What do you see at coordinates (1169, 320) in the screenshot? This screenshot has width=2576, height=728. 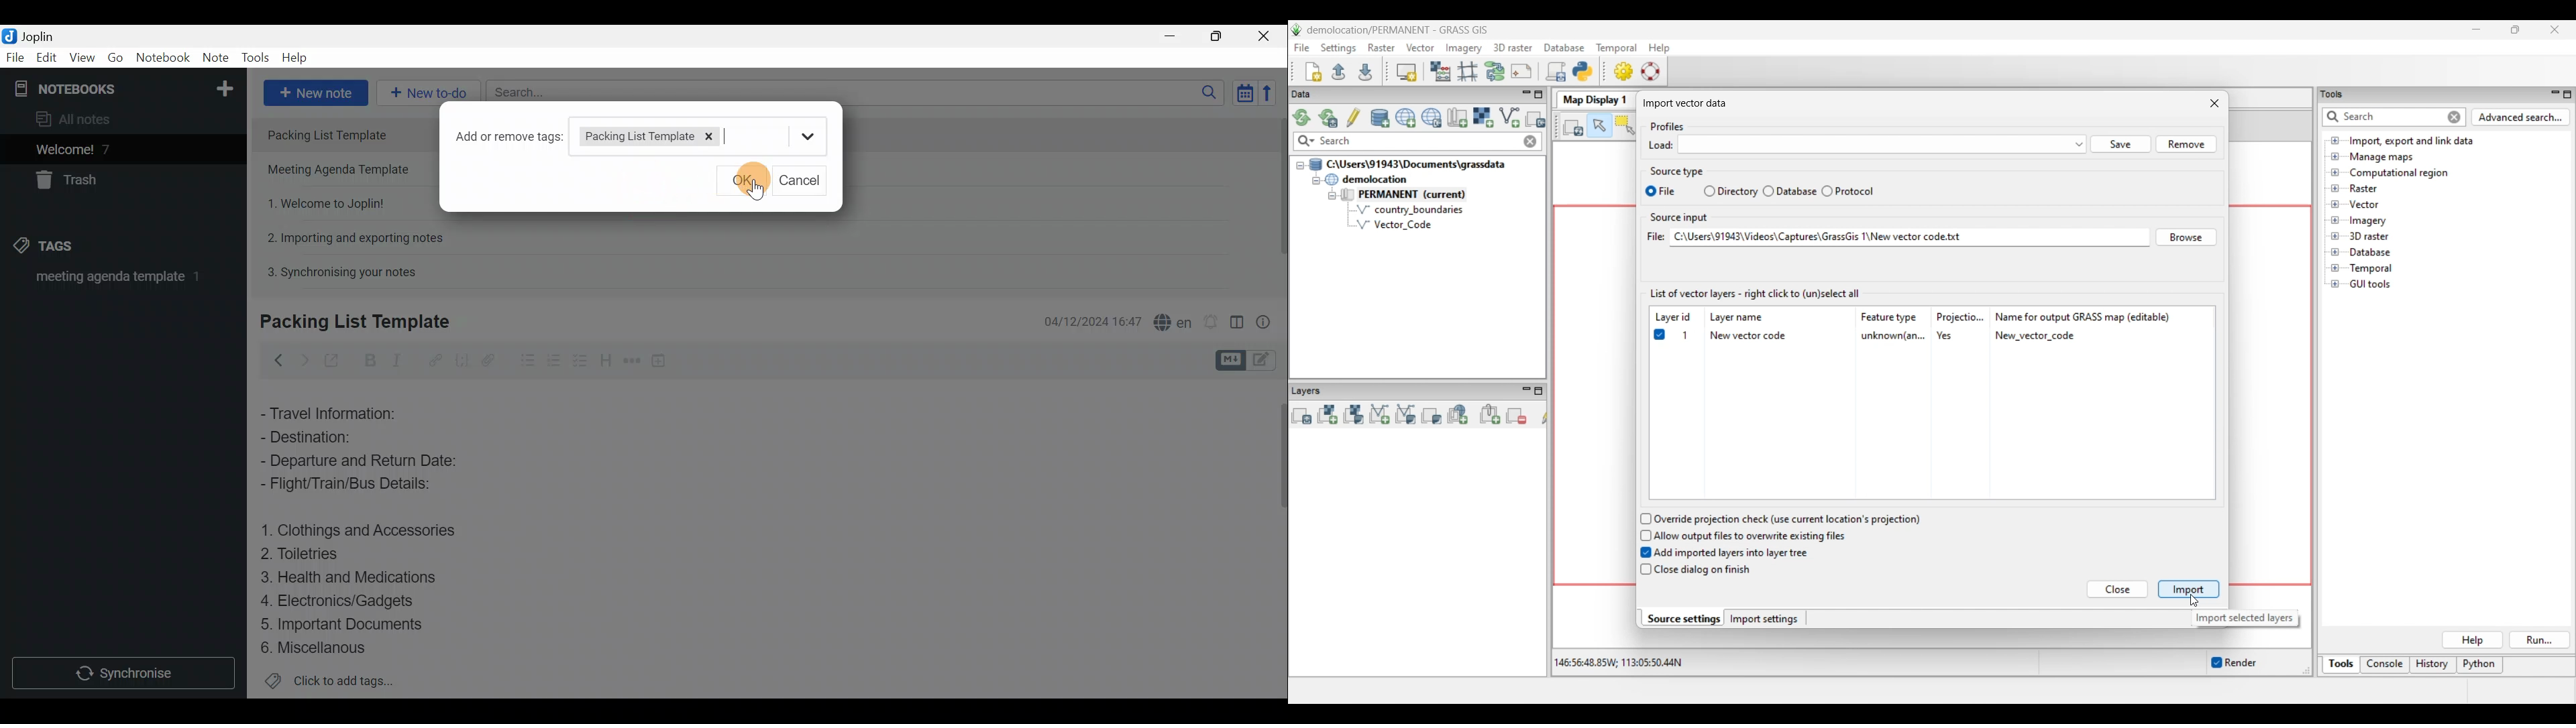 I see `Spell checker` at bounding box center [1169, 320].